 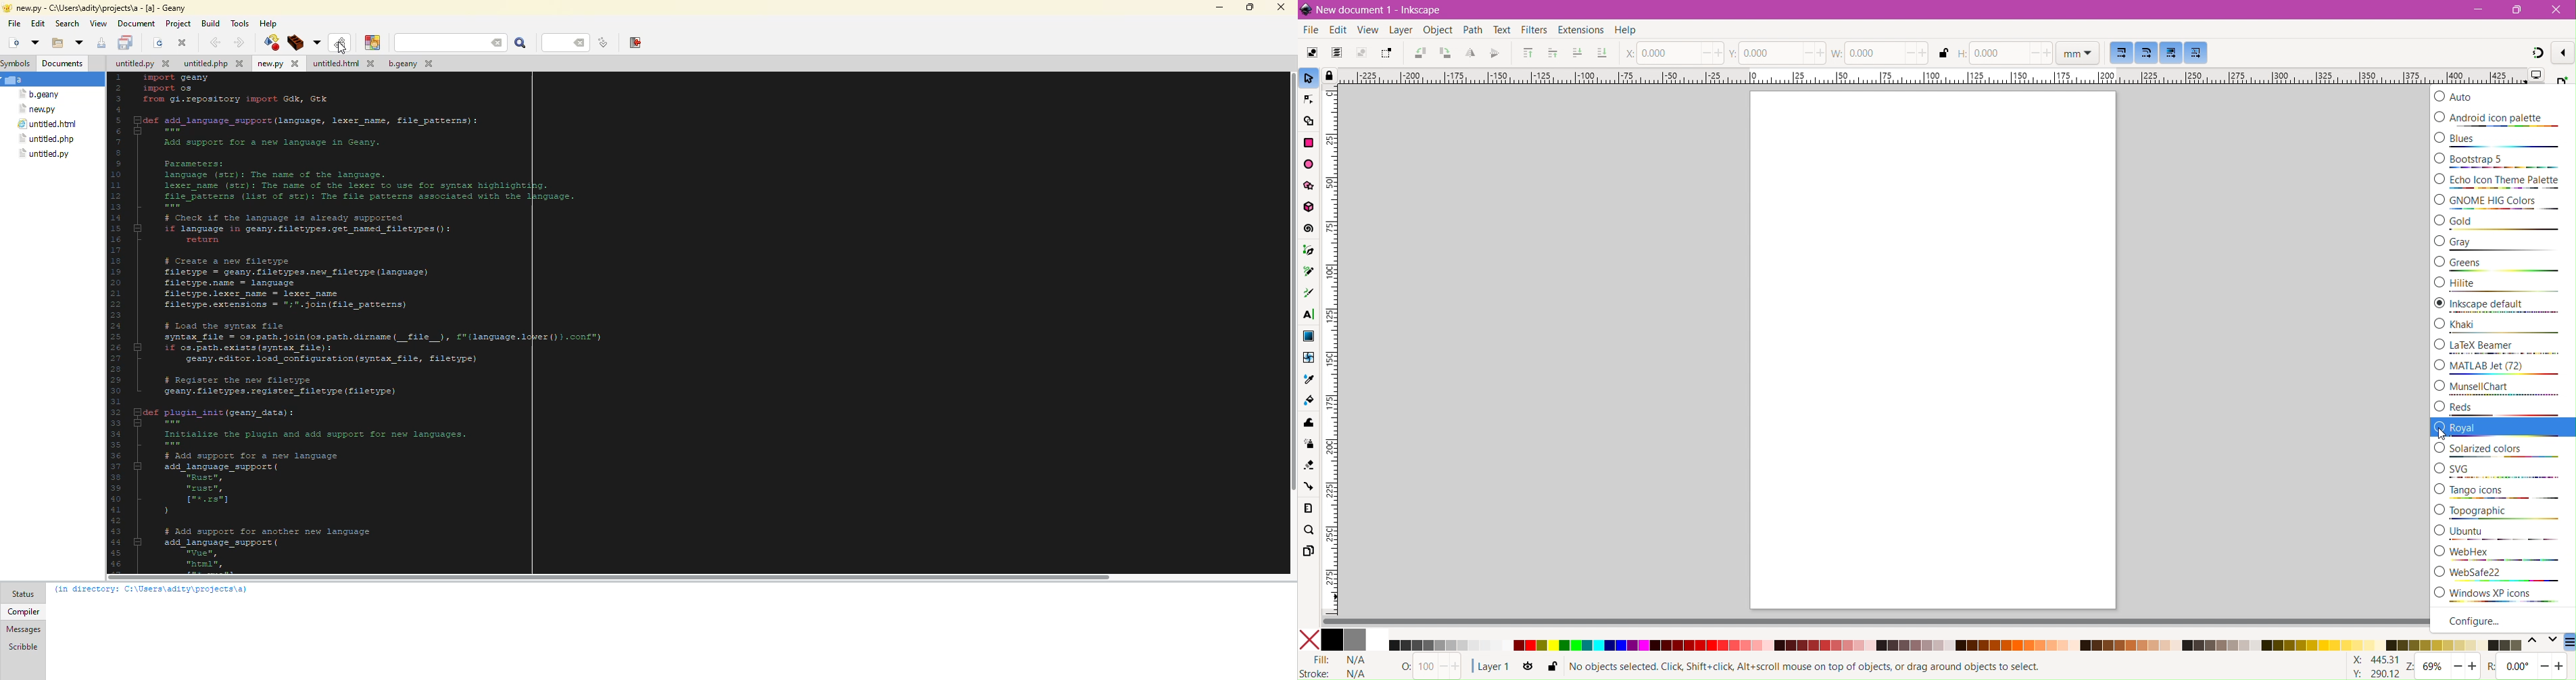 What do you see at coordinates (1309, 335) in the screenshot?
I see `Gradient Tool` at bounding box center [1309, 335].